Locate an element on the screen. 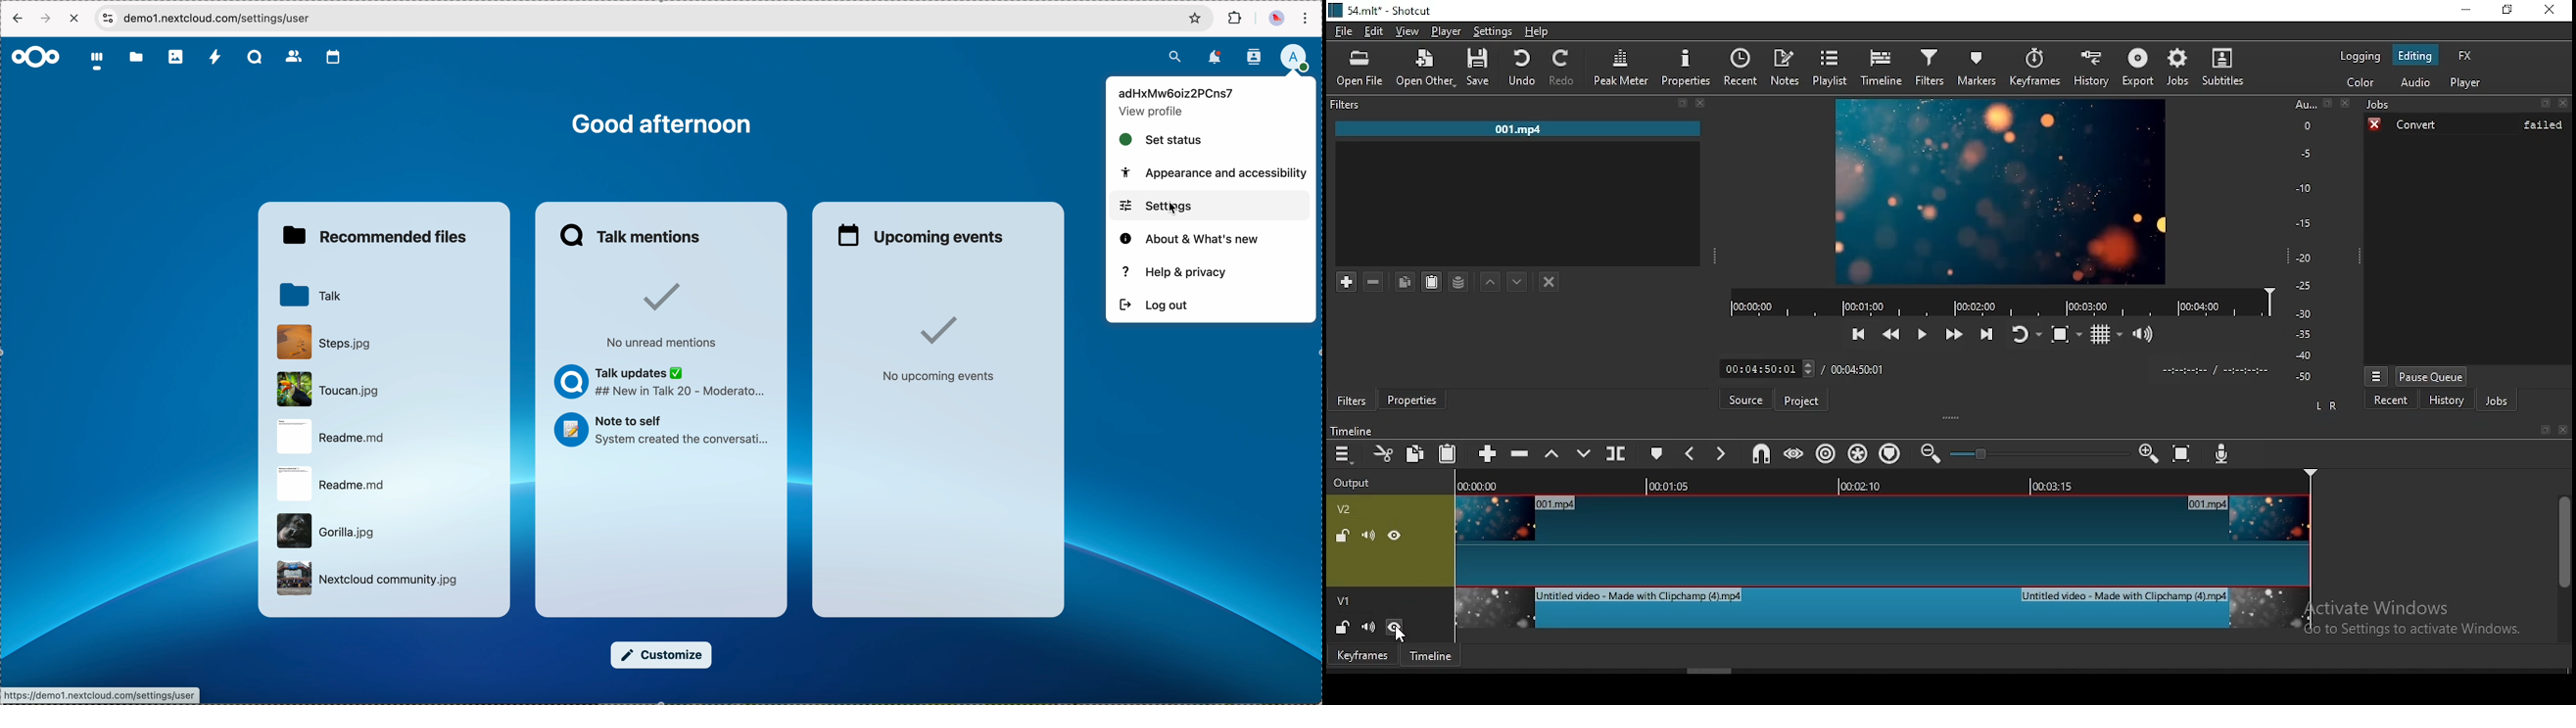  log out is located at coordinates (1154, 306).